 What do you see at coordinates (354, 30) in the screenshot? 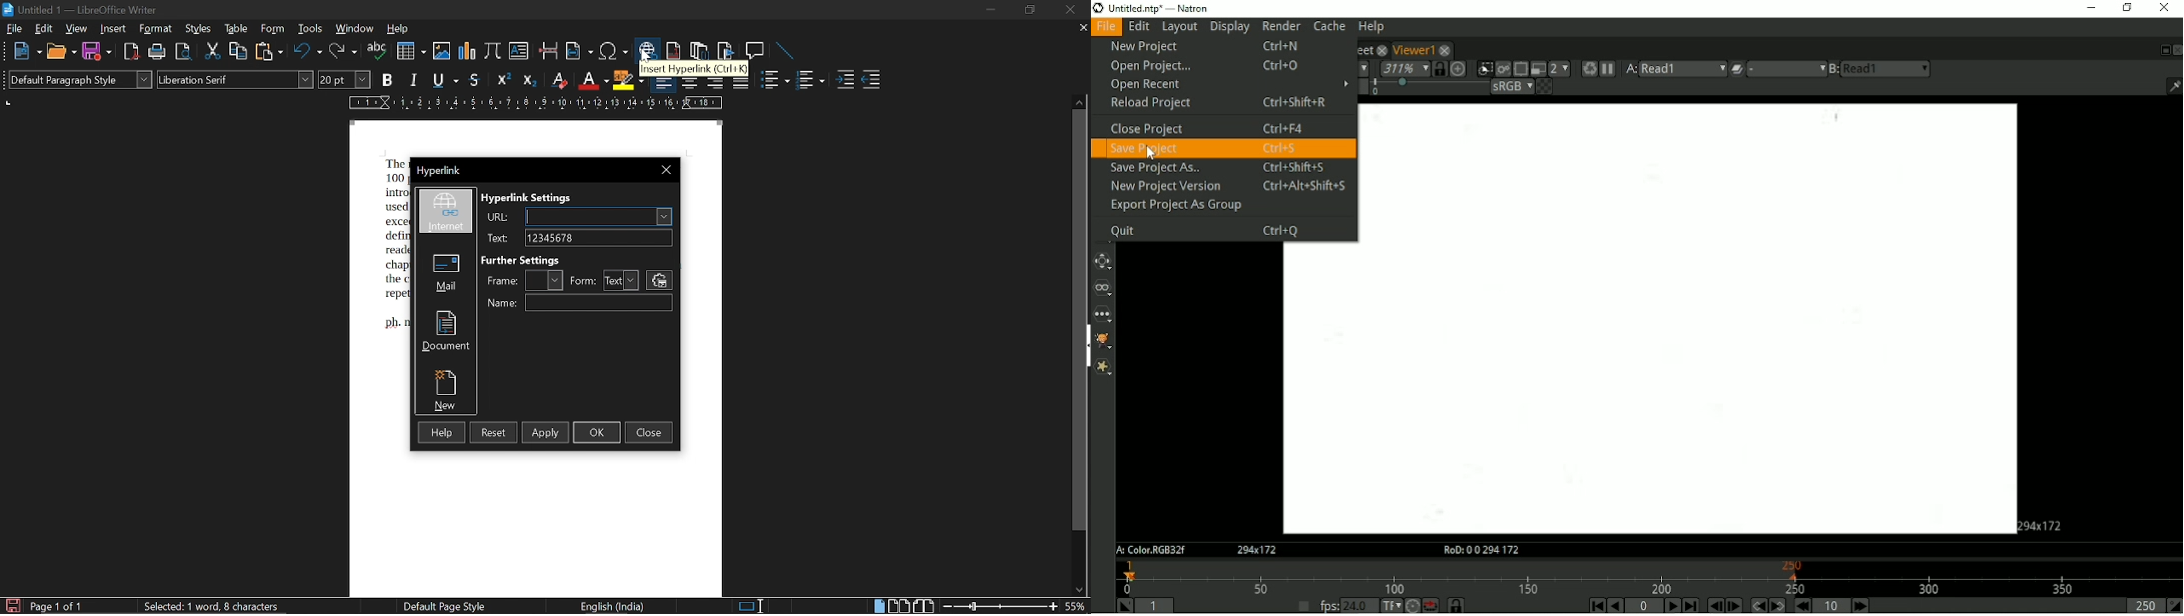
I see `window` at bounding box center [354, 30].